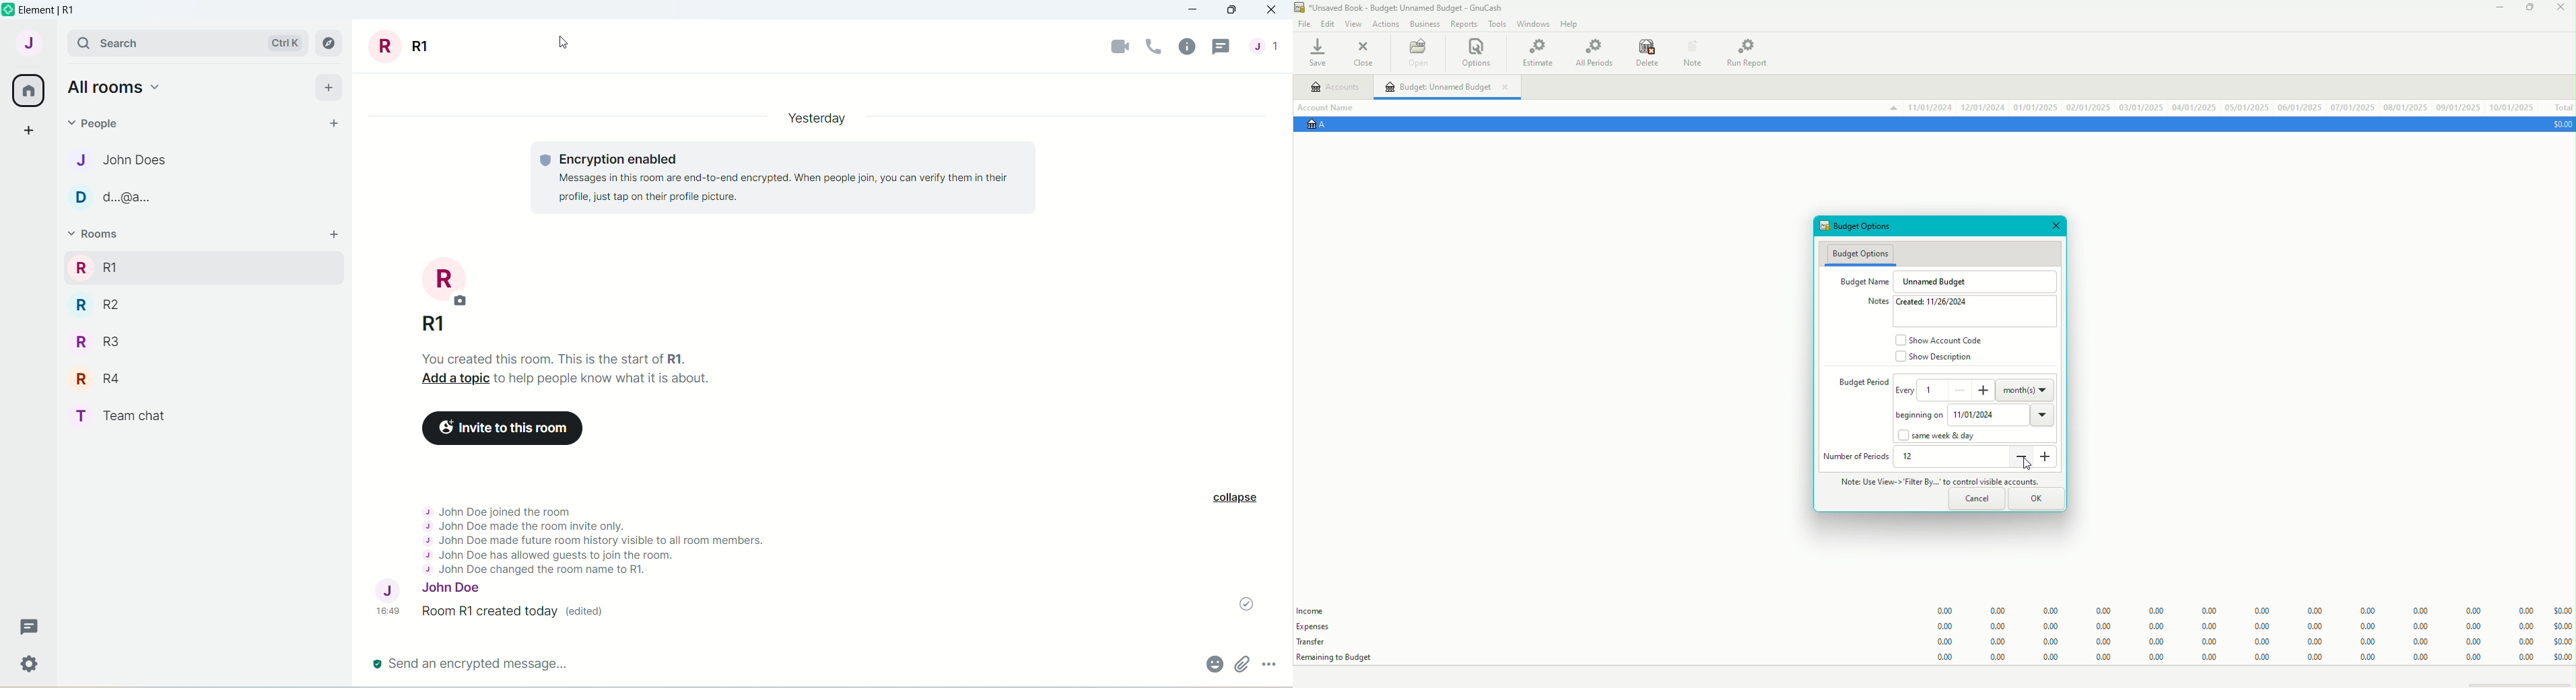 This screenshot has height=700, width=2576. I want to click on Show Account Code, so click(1943, 339).